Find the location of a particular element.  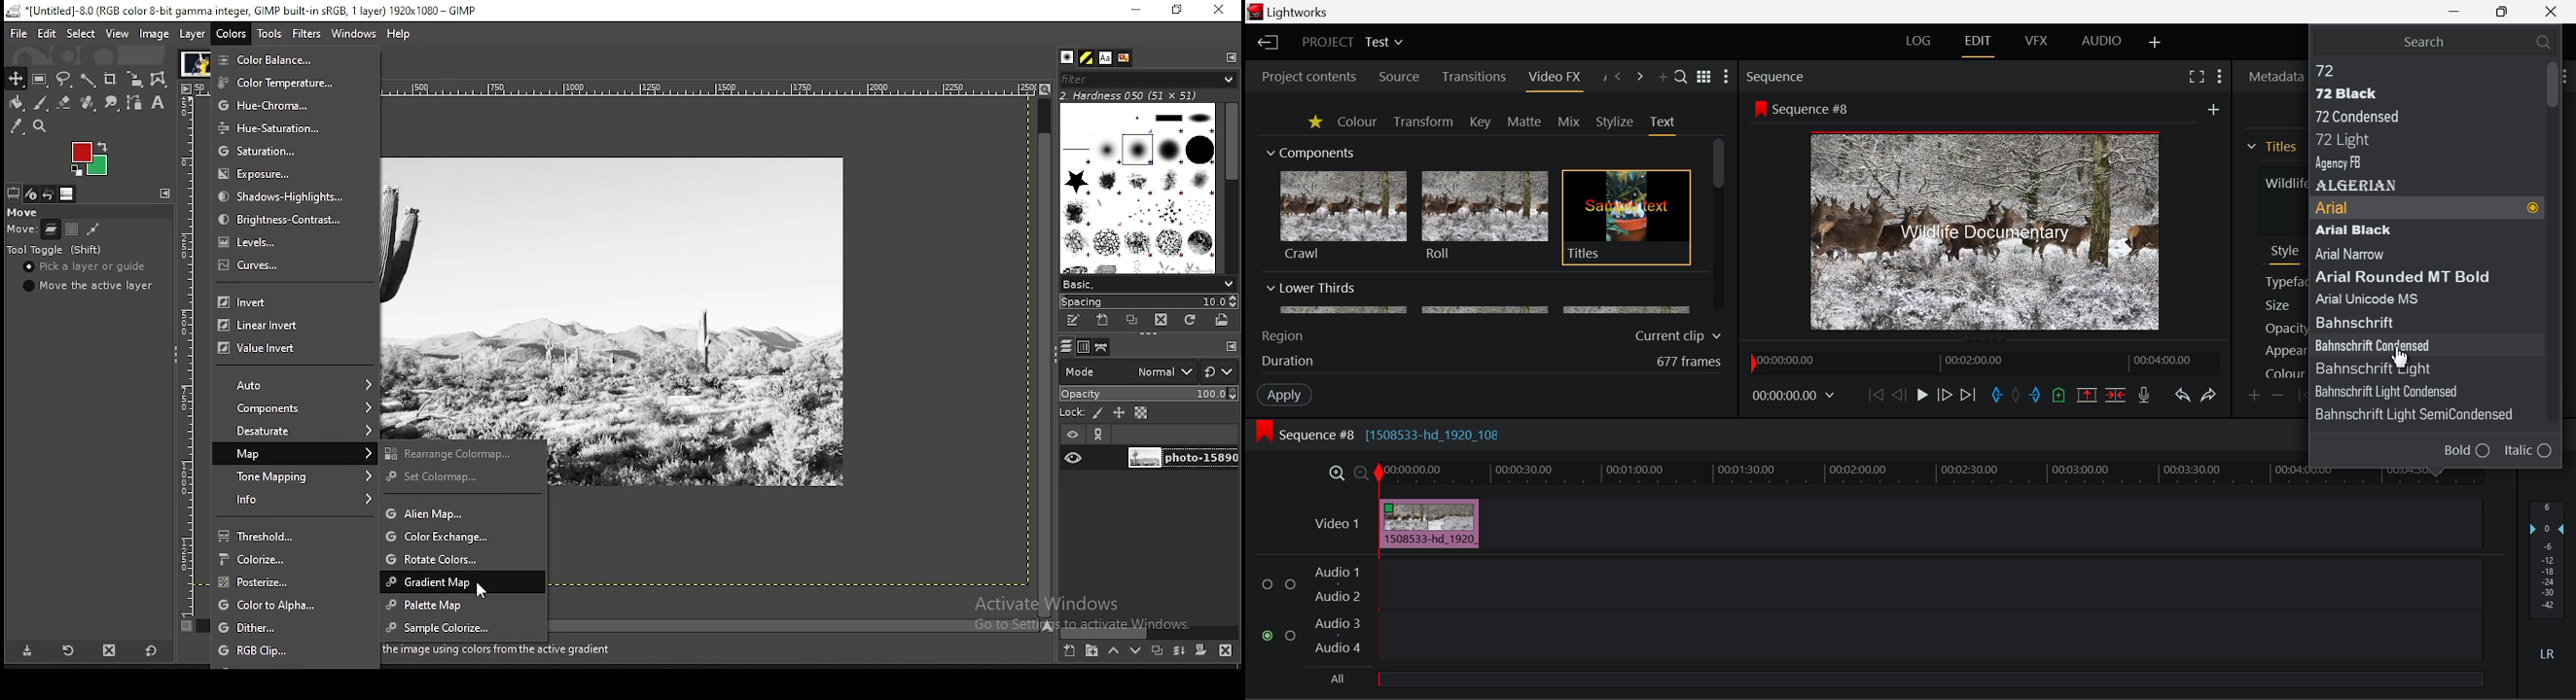

select brush preset is located at coordinates (1146, 283).